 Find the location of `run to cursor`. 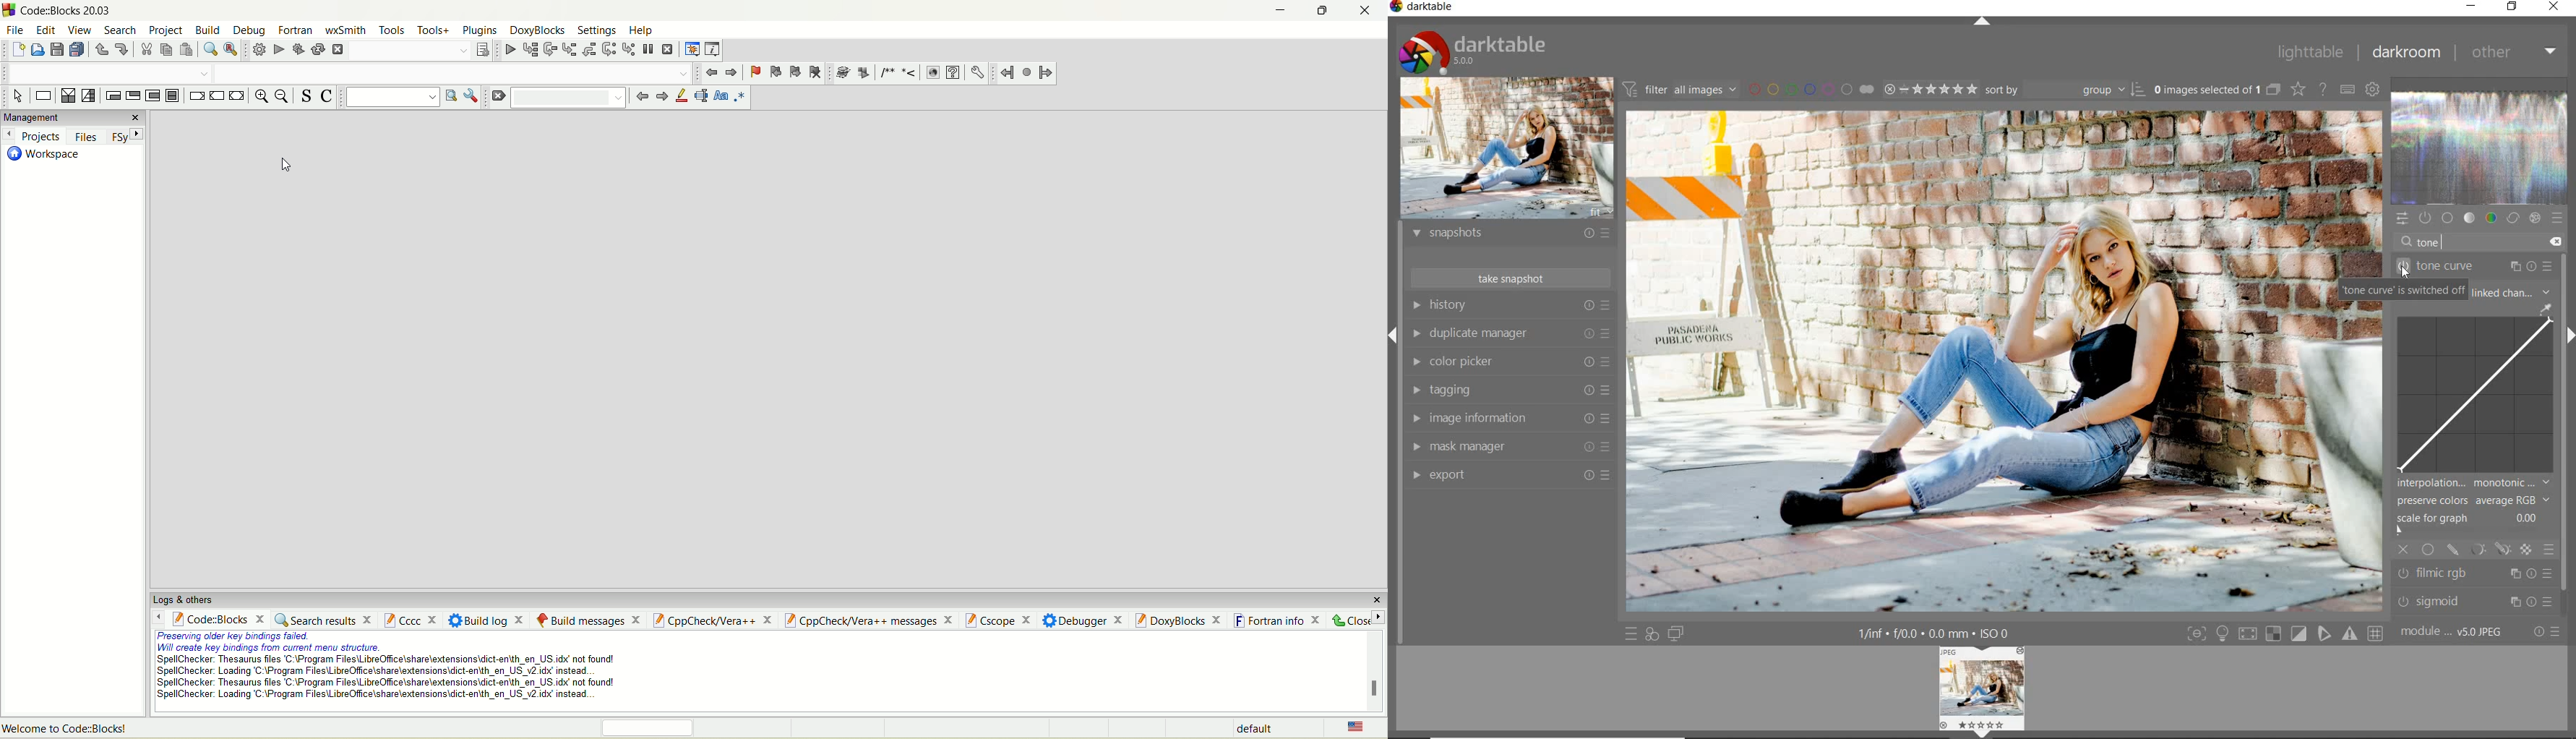

run to cursor is located at coordinates (528, 49).